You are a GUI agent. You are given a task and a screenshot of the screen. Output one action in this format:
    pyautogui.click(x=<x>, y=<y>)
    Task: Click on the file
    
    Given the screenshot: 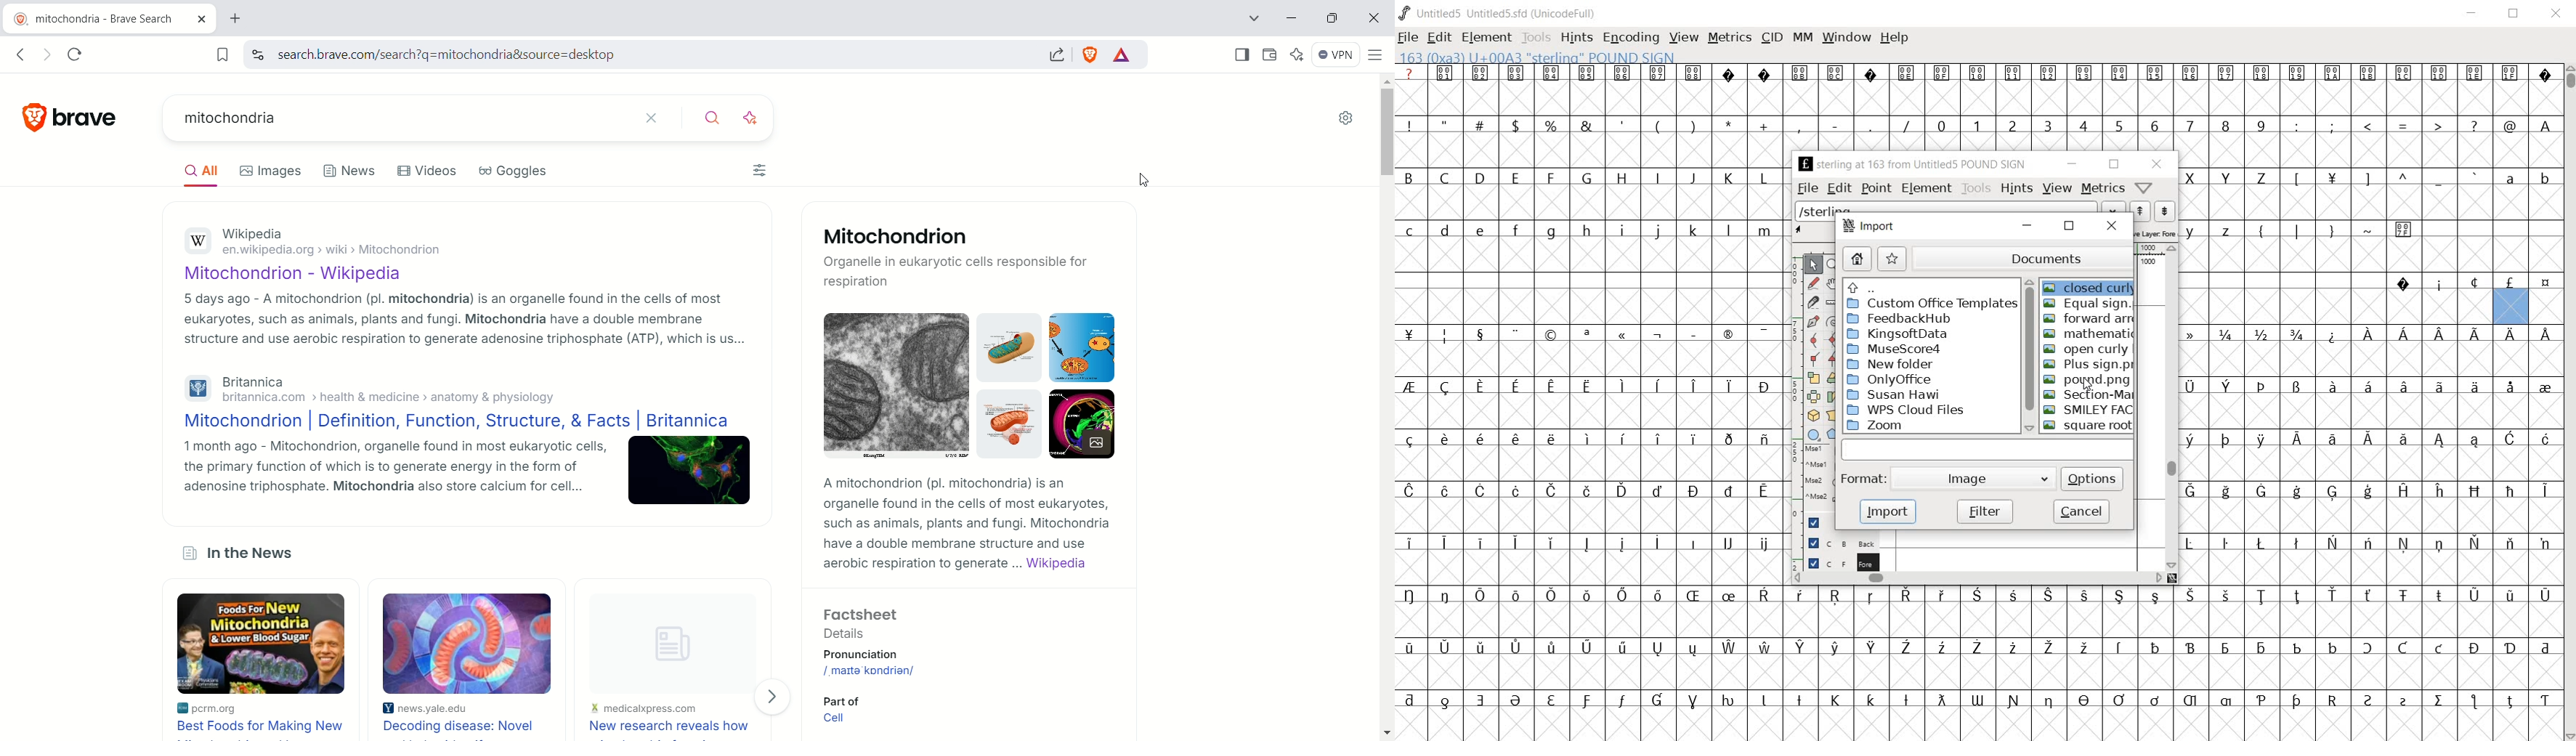 What is the action you would take?
    pyautogui.click(x=1410, y=37)
    